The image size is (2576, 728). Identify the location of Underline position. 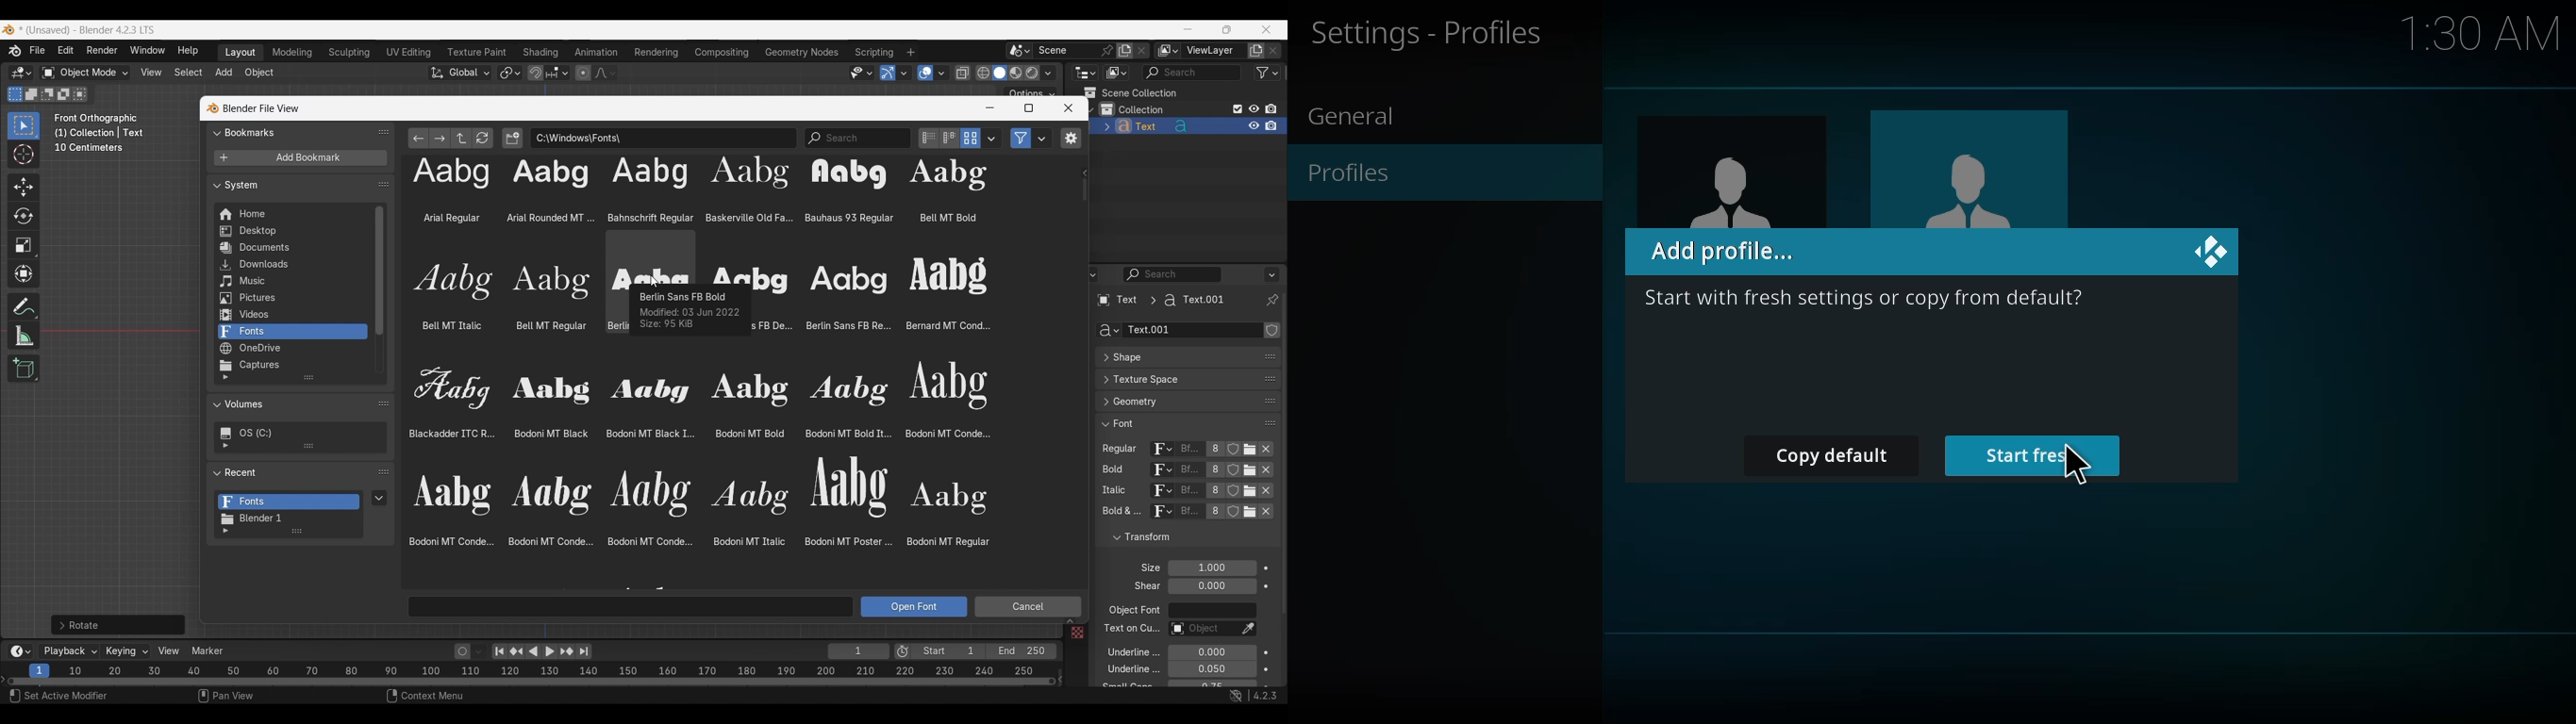
(1211, 653).